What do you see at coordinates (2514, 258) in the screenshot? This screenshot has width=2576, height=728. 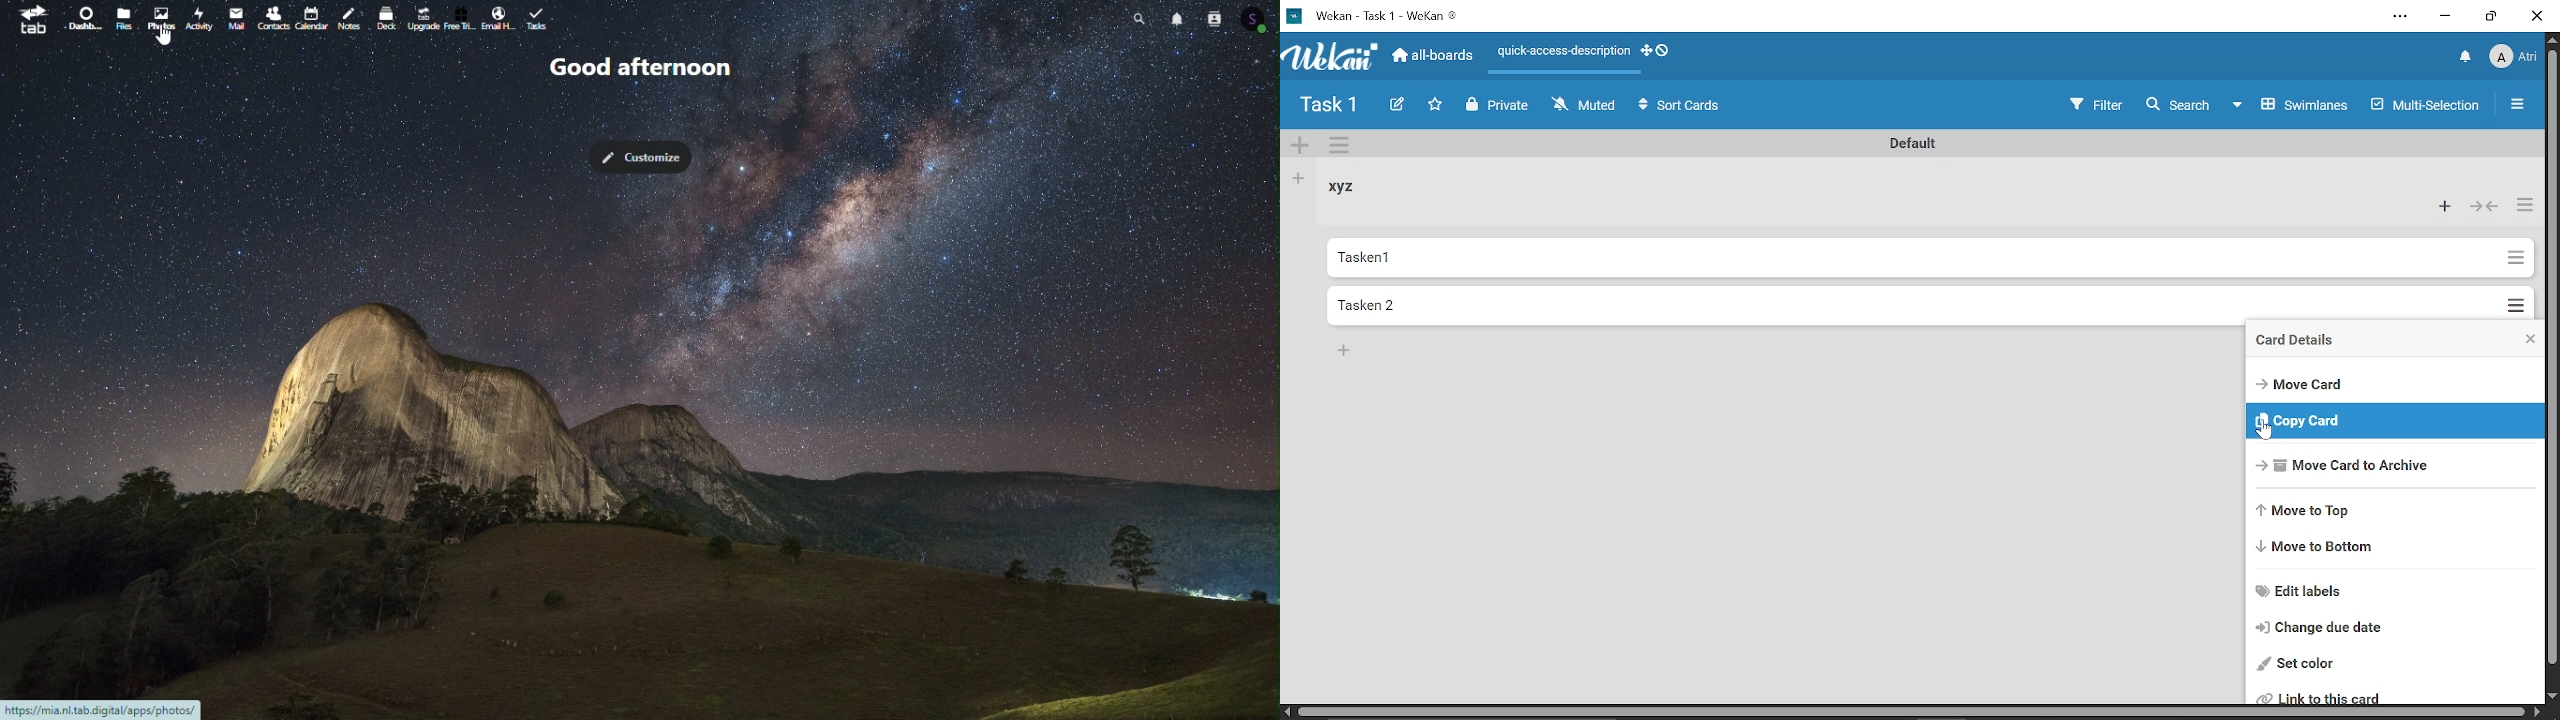 I see `Manage card` at bounding box center [2514, 258].